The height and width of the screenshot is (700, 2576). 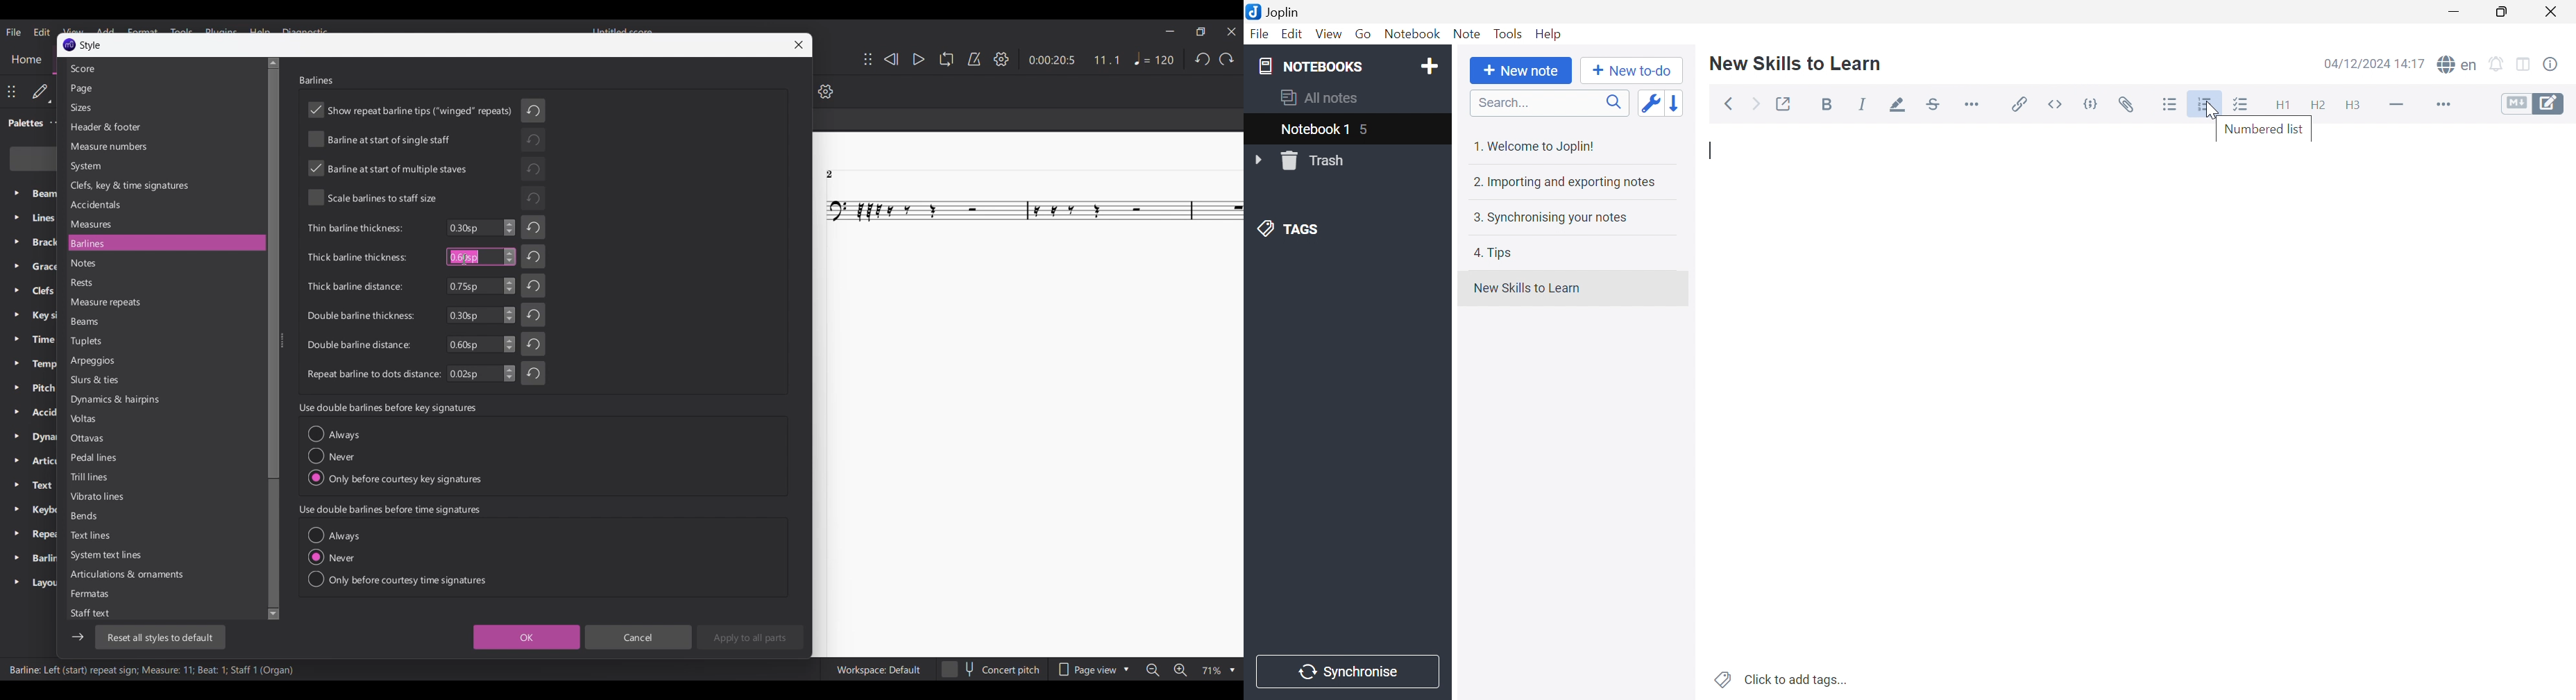 I want to click on Help, so click(x=1550, y=34).